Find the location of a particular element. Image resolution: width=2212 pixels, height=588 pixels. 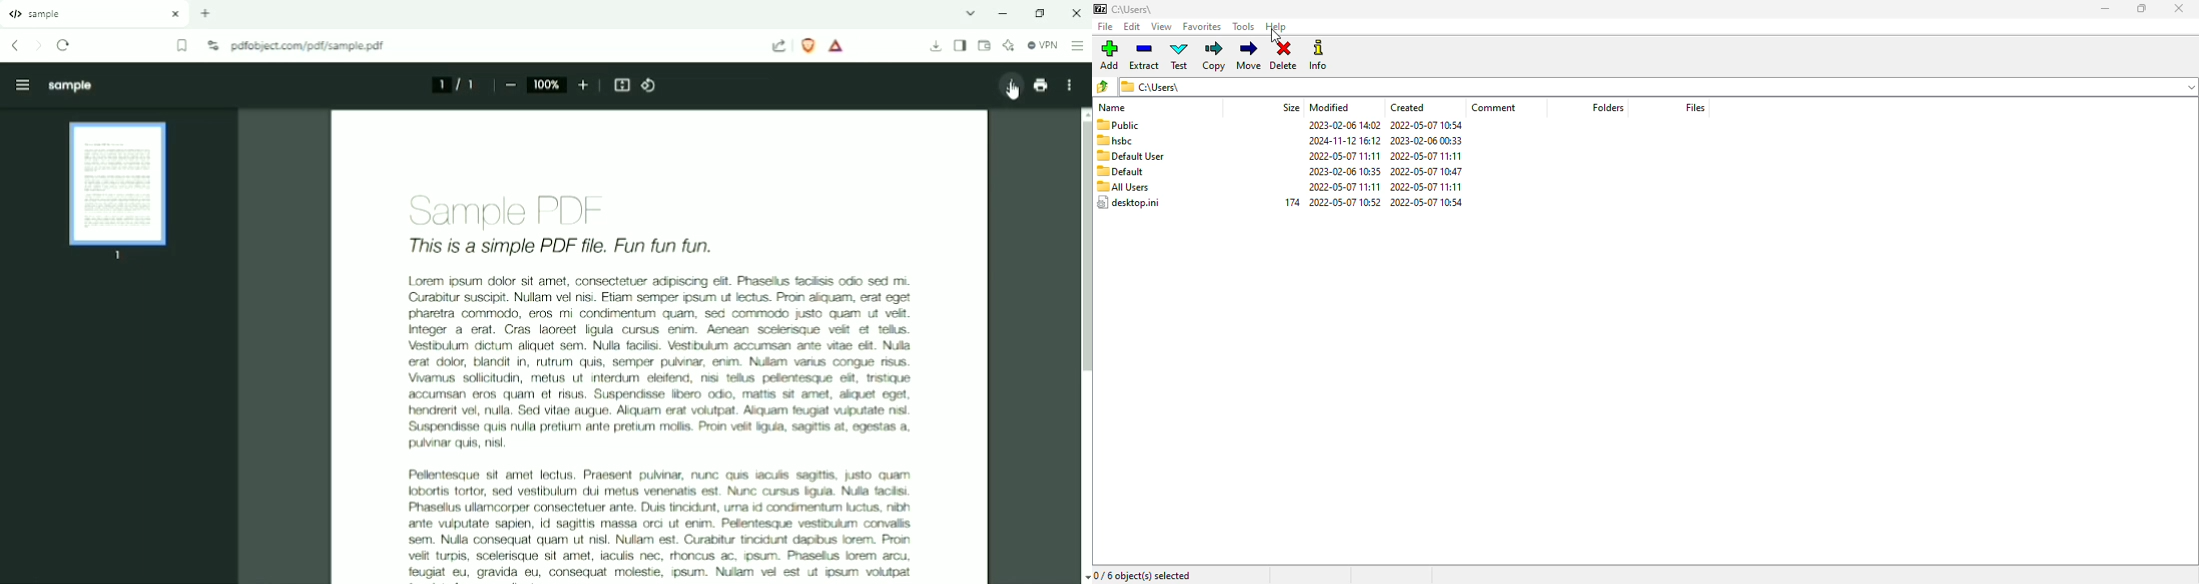

browse folders is located at coordinates (1103, 87).